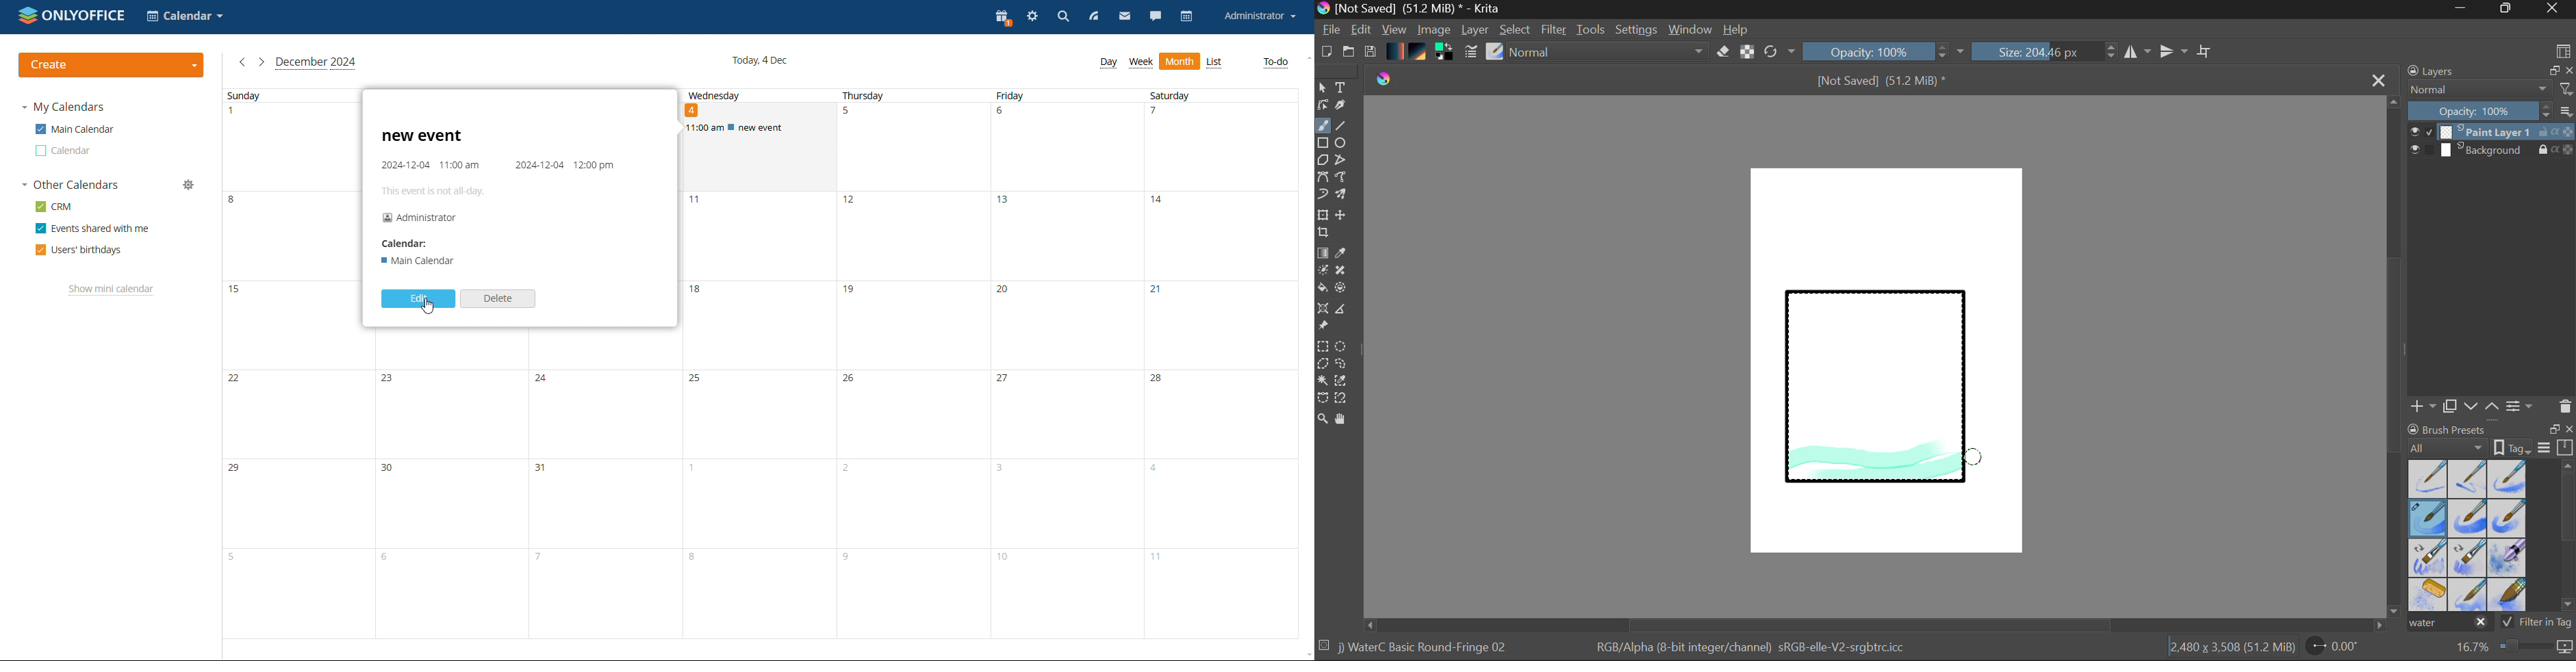 This screenshot has height=672, width=2576. What do you see at coordinates (2451, 407) in the screenshot?
I see `Copy Layer` at bounding box center [2451, 407].